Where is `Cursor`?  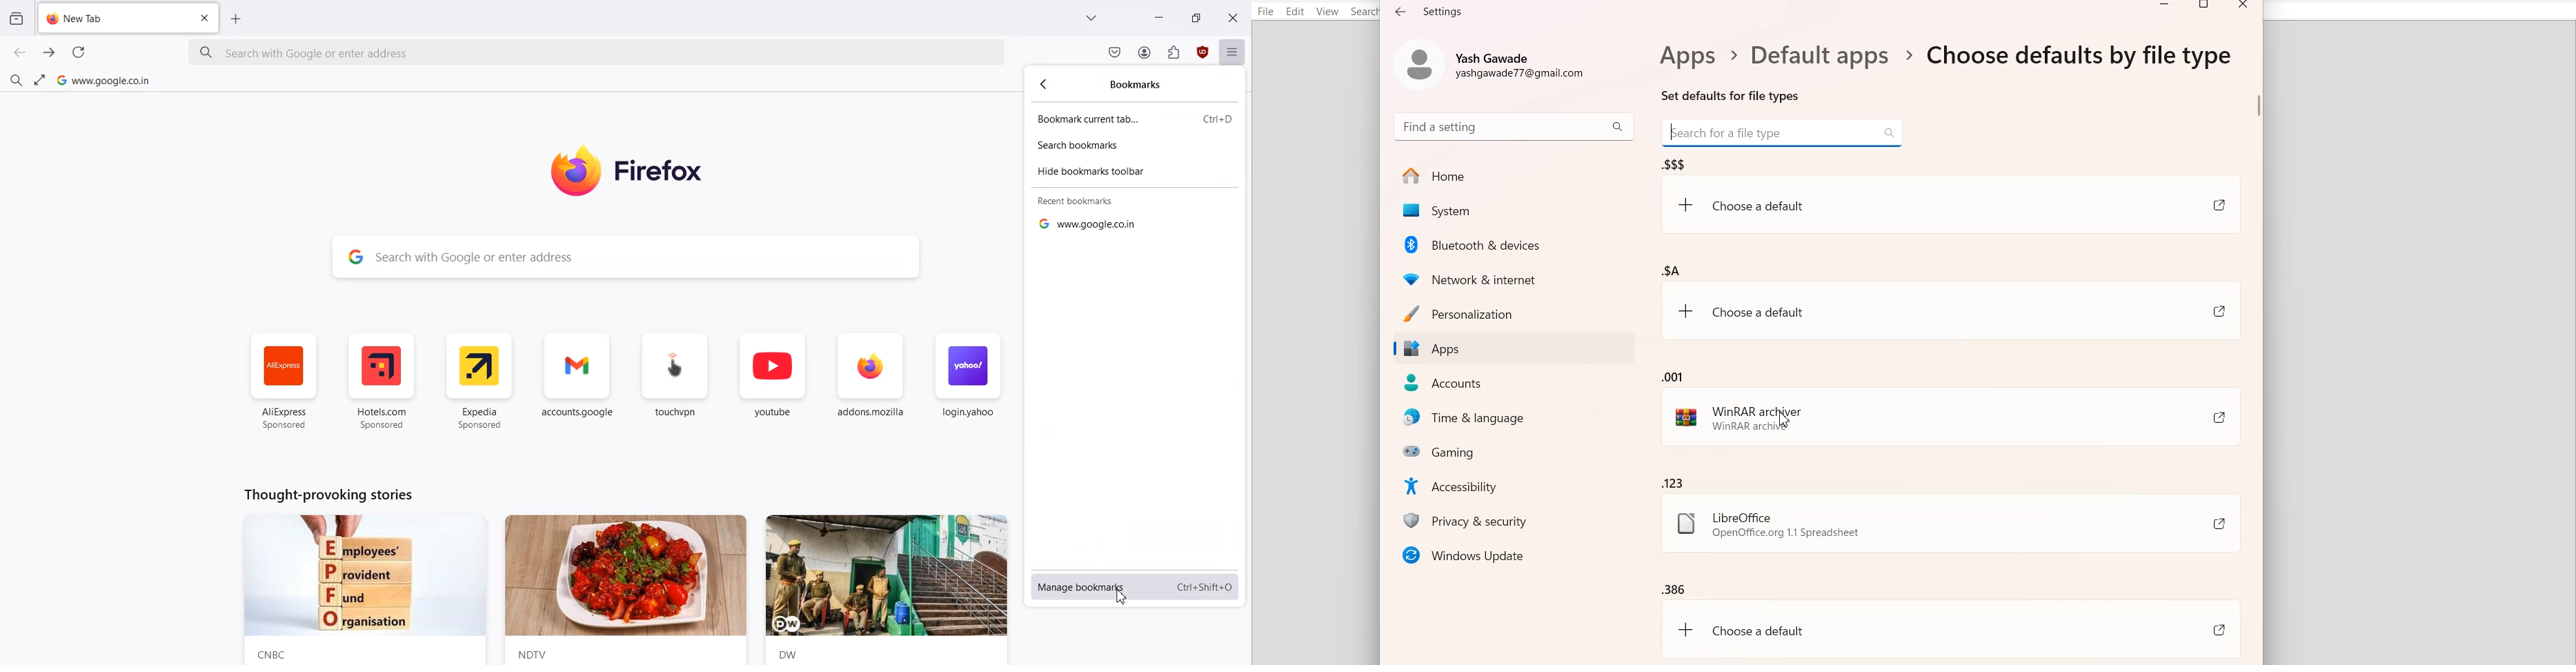
Cursor is located at coordinates (1785, 419).